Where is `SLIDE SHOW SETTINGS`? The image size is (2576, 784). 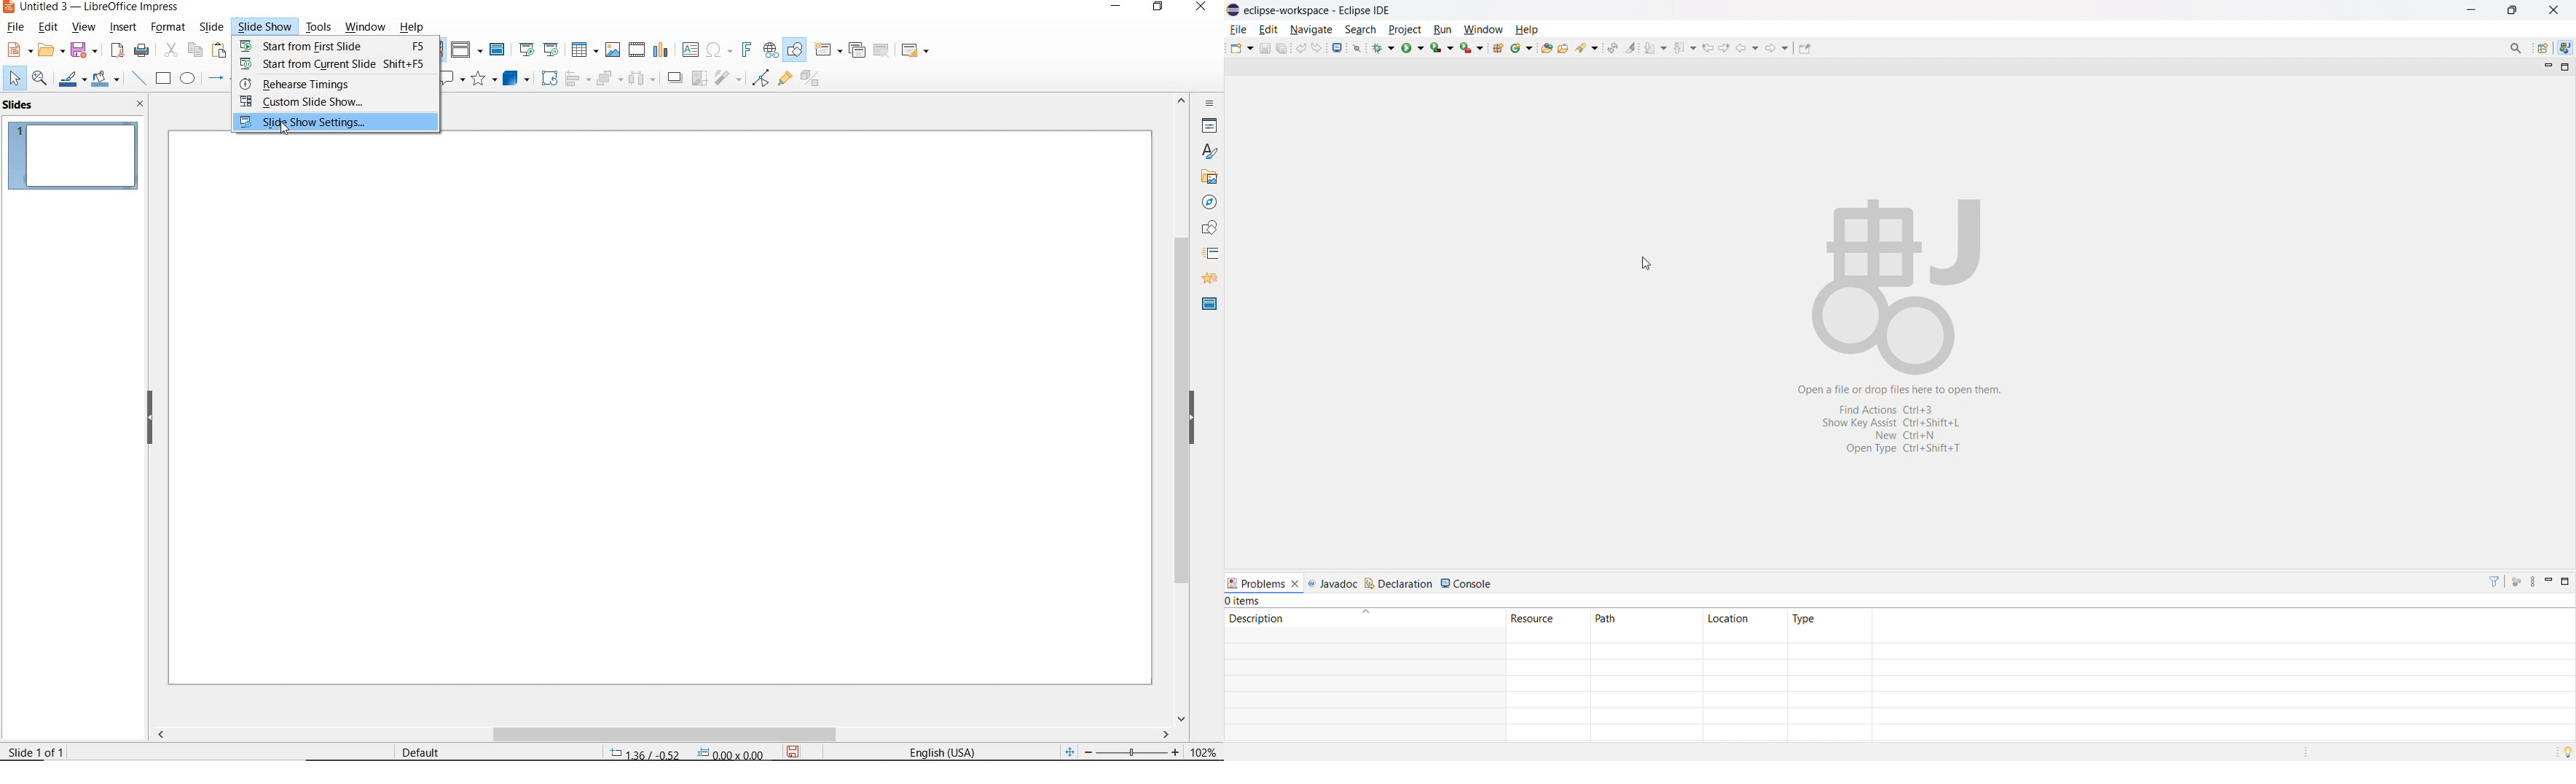 SLIDE SHOW SETTINGS is located at coordinates (338, 125).